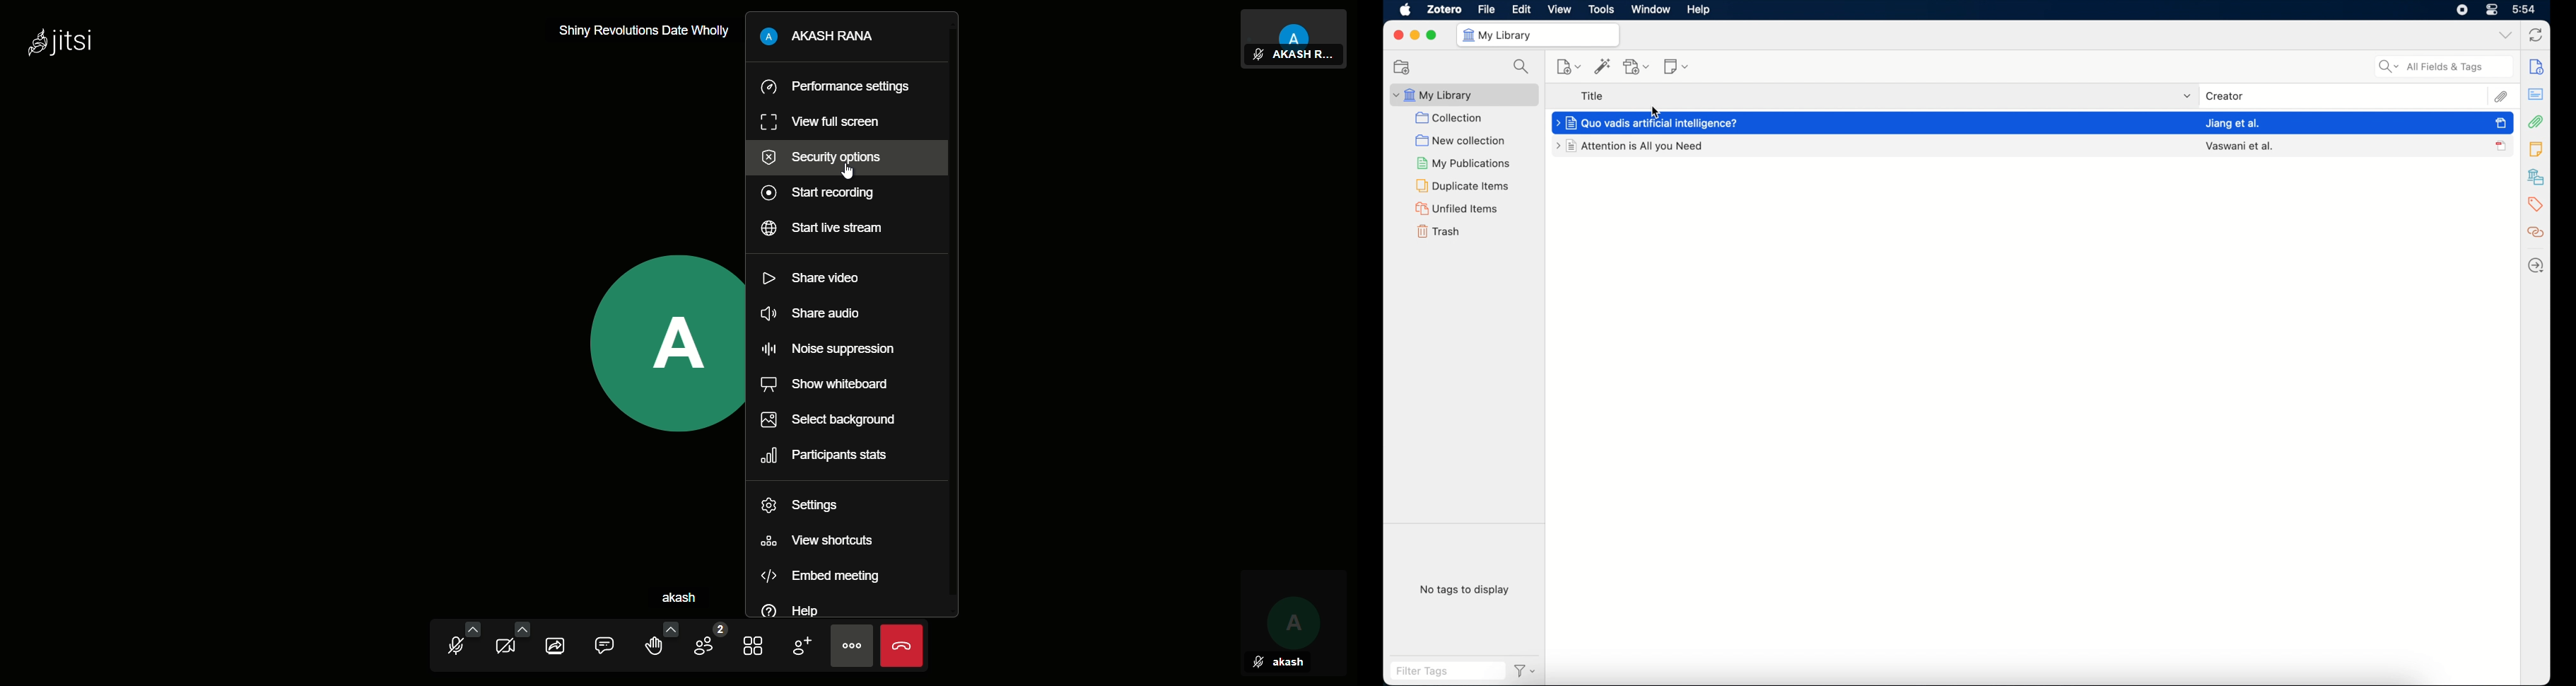 This screenshot has width=2576, height=700. I want to click on participants stats, so click(821, 457).